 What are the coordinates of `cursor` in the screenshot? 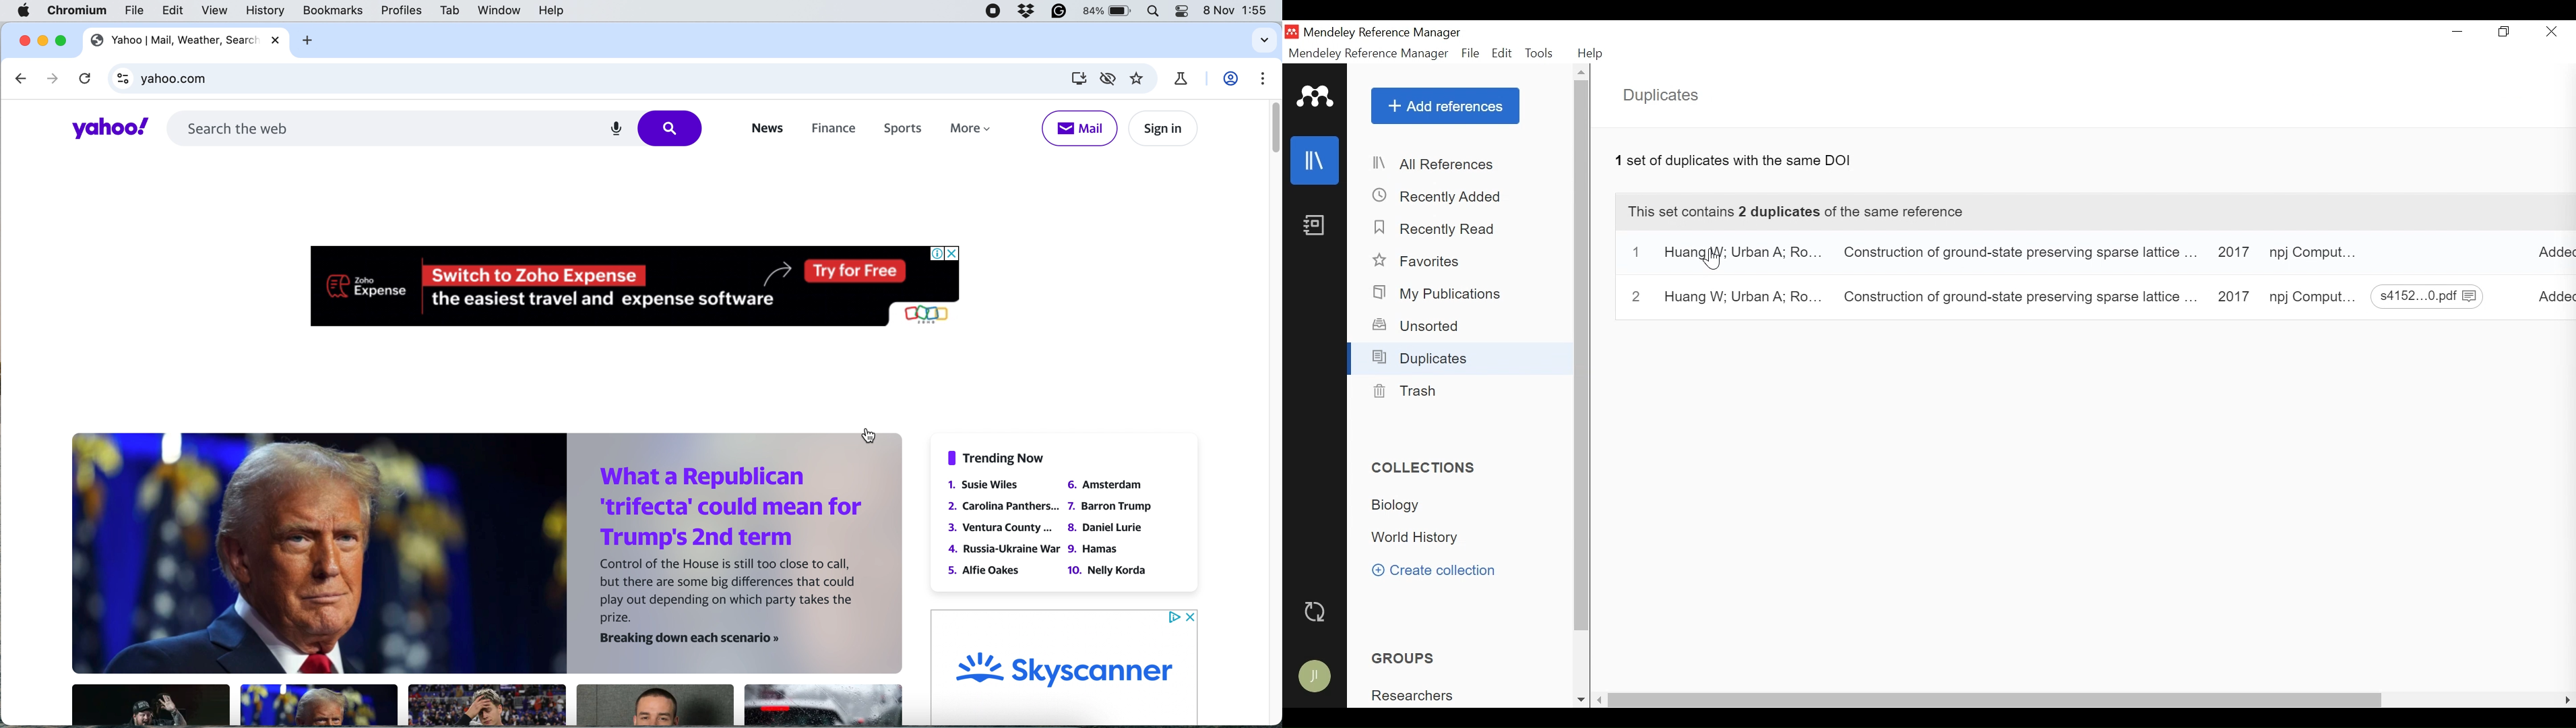 It's located at (866, 435).